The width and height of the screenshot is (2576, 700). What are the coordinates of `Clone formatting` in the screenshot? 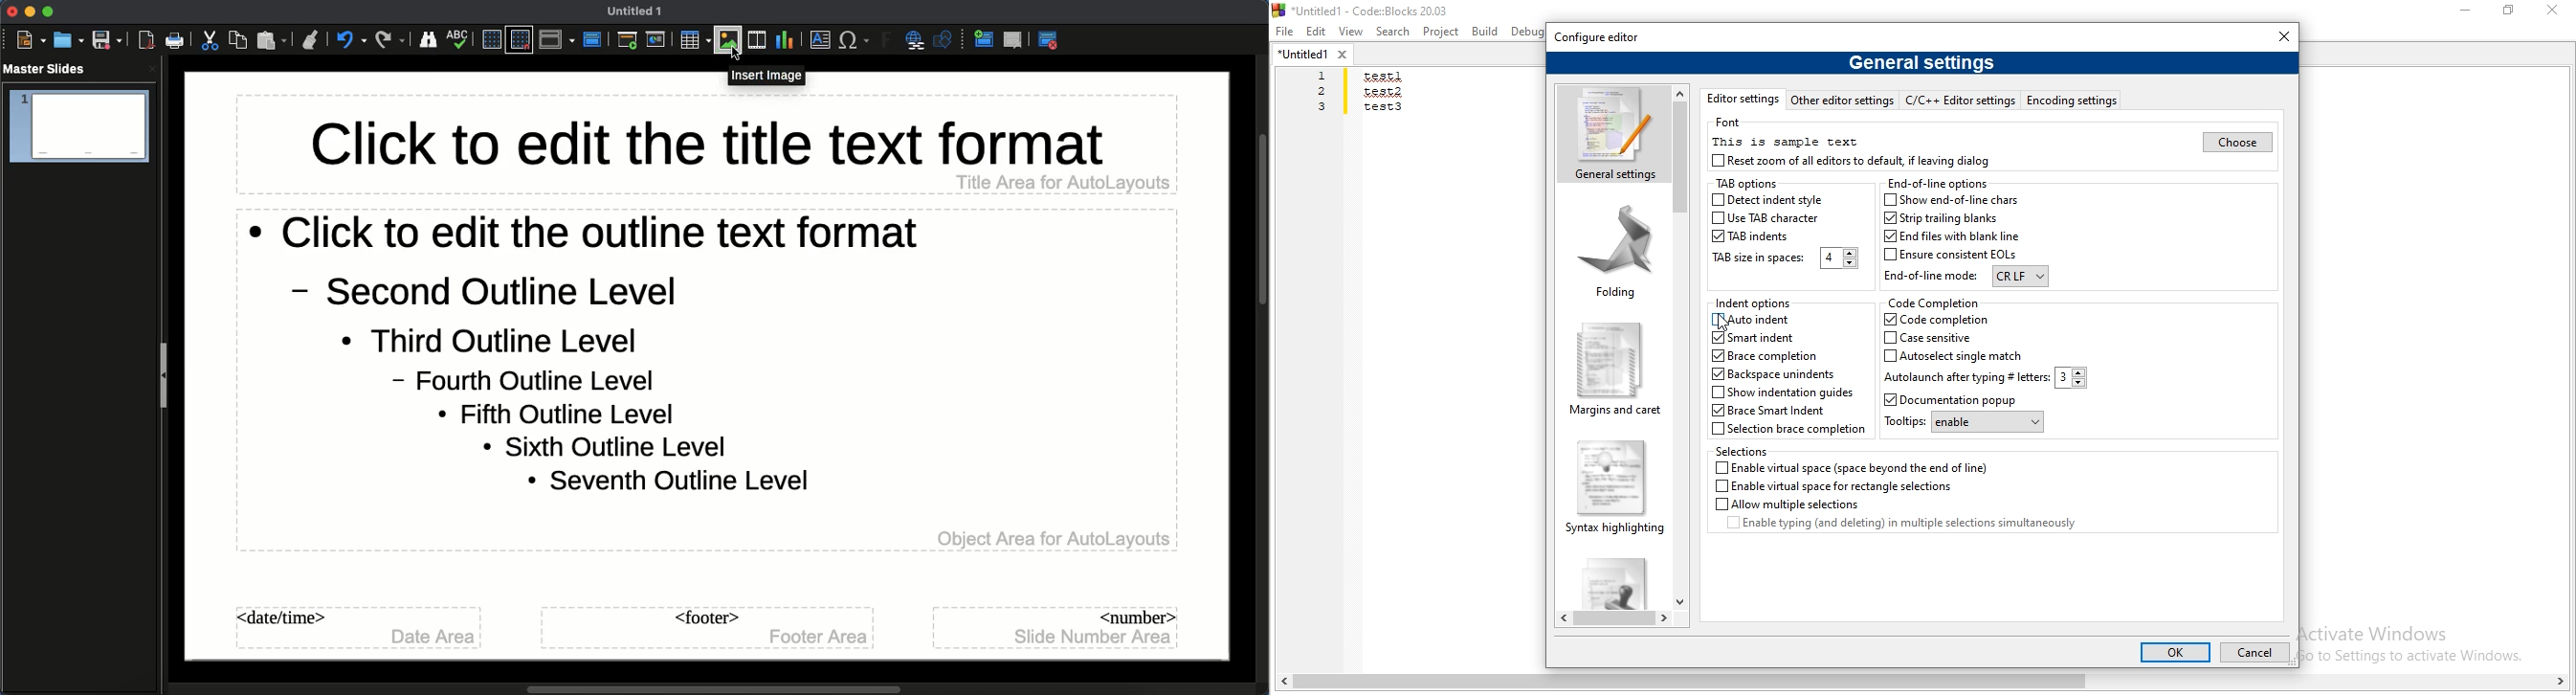 It's located at (313, 41).